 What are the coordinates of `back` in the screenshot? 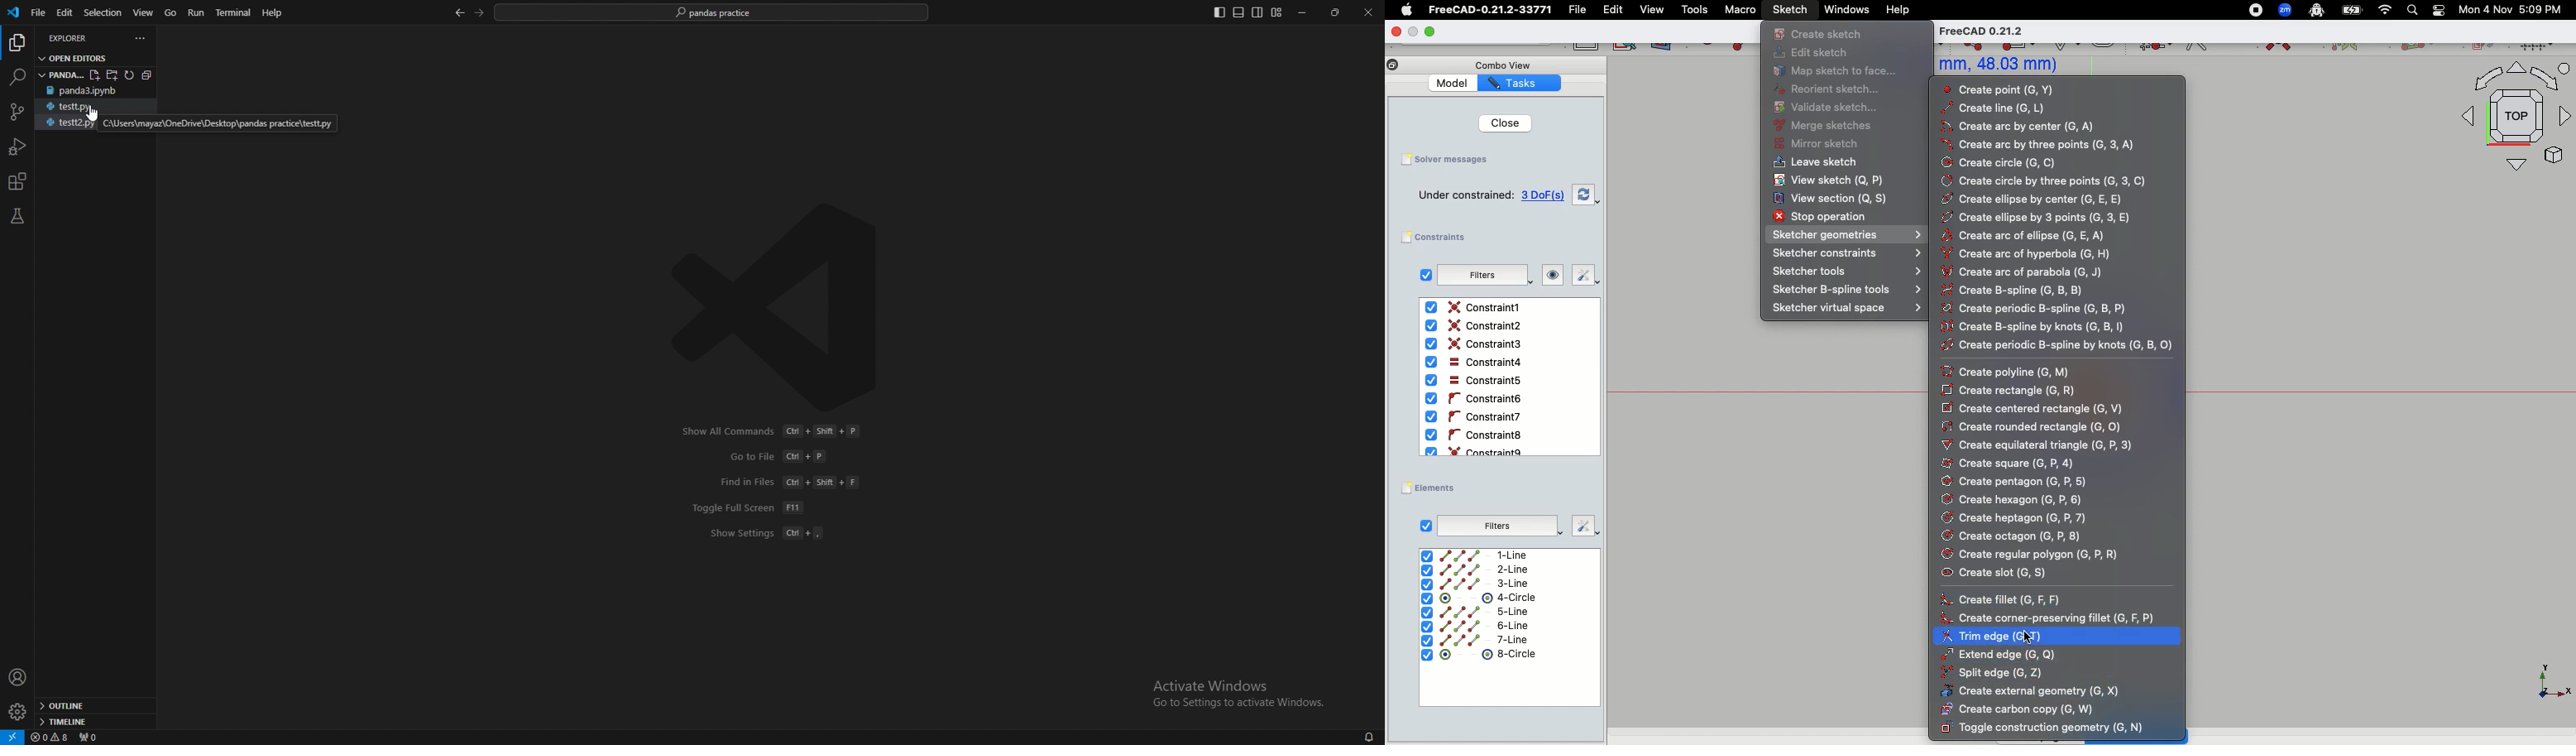 It's located at (459, 14).